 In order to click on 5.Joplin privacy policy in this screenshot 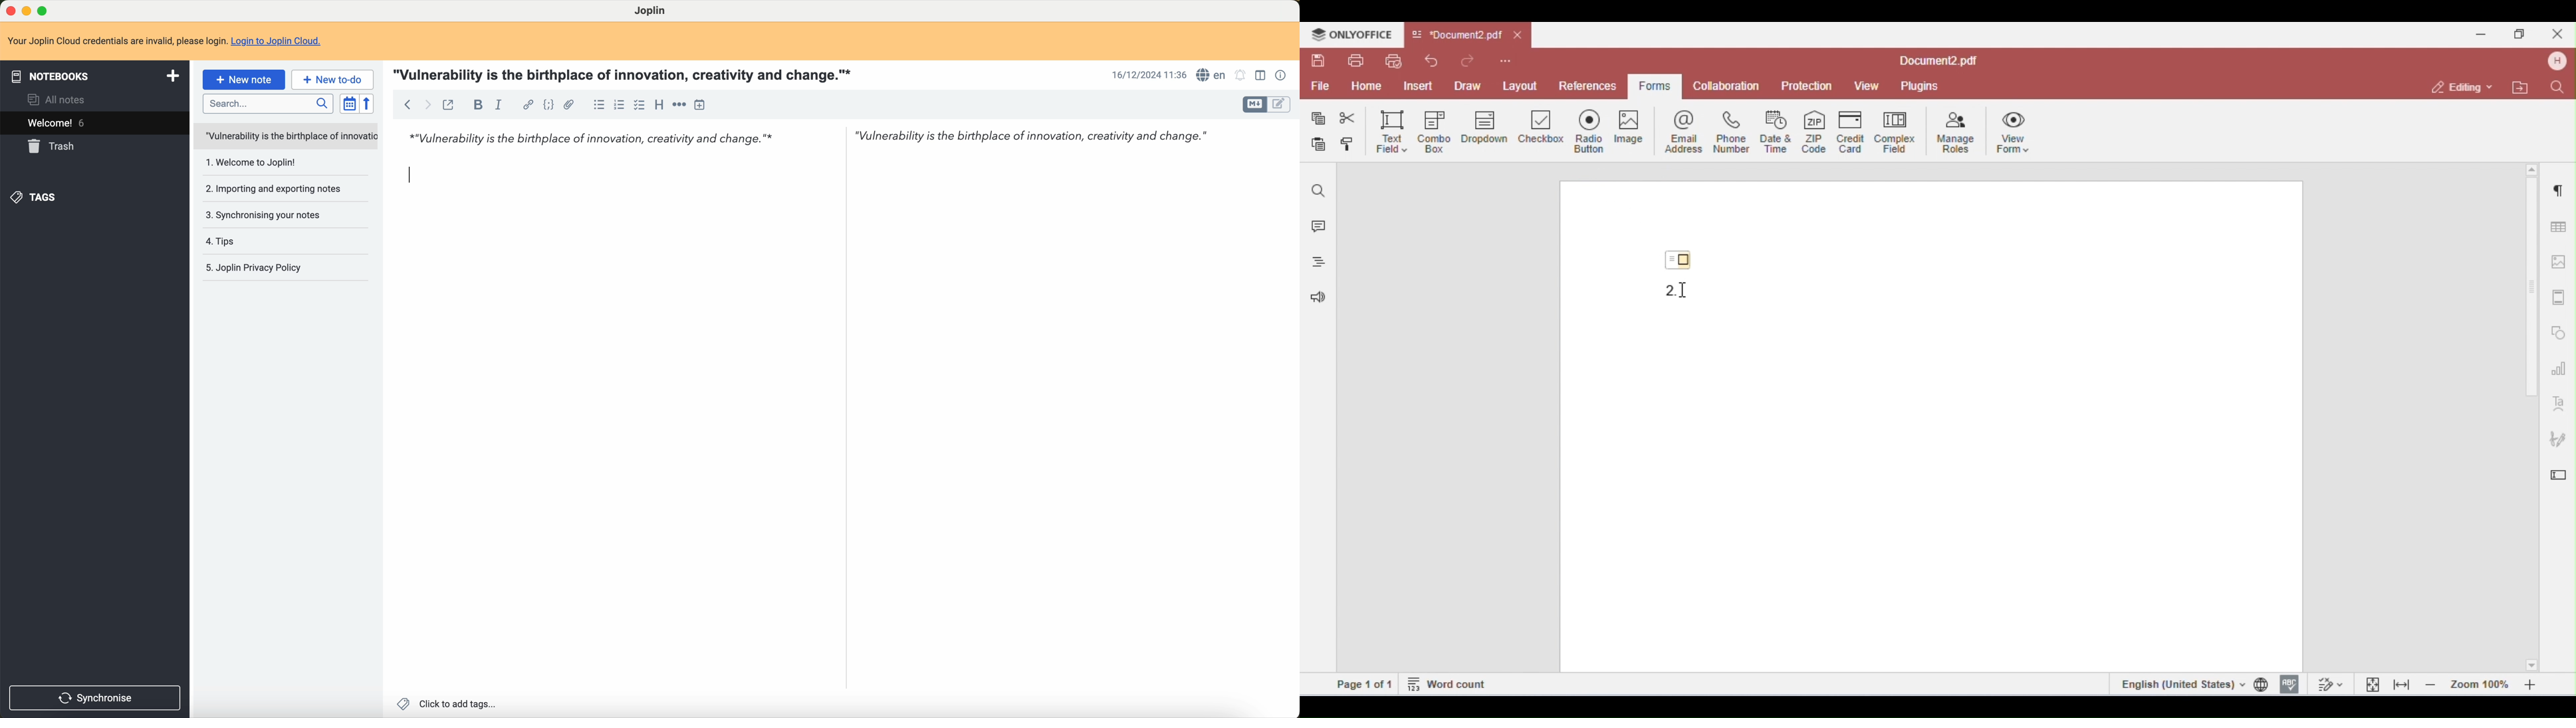, I will do `click(259, 267)`.